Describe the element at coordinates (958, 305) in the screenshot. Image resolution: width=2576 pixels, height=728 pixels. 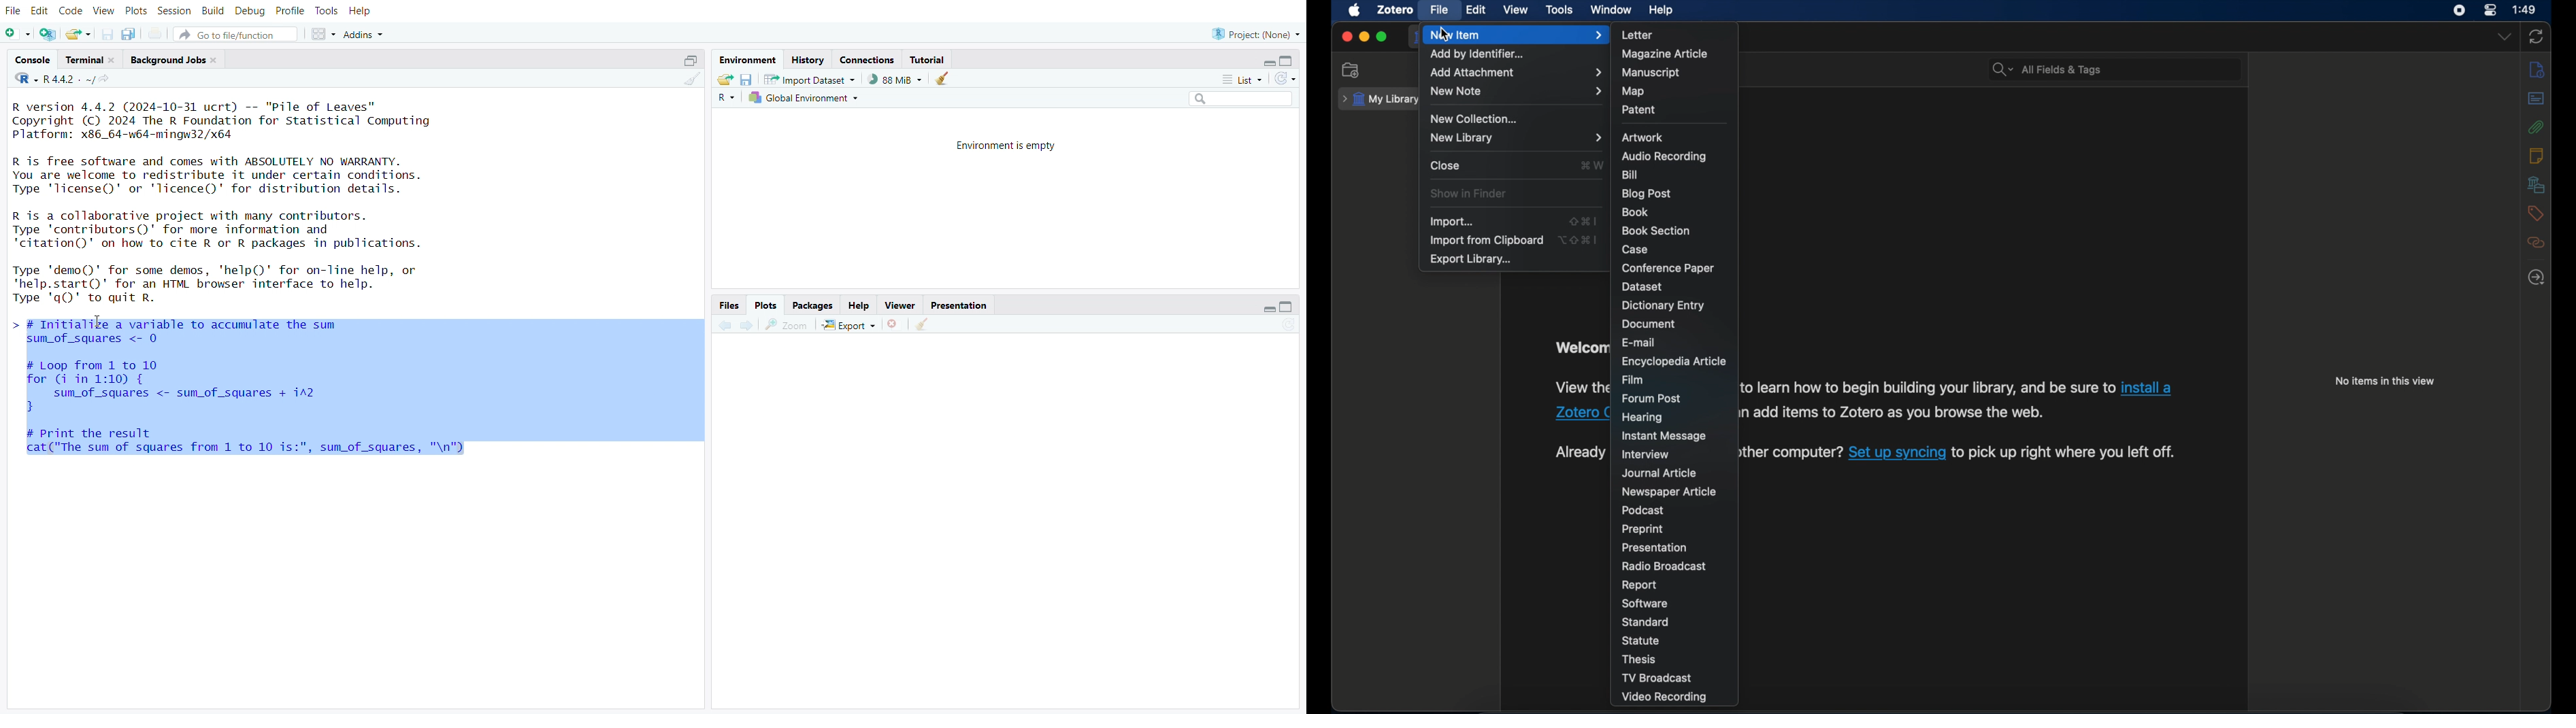
I see `presentation` at that location.